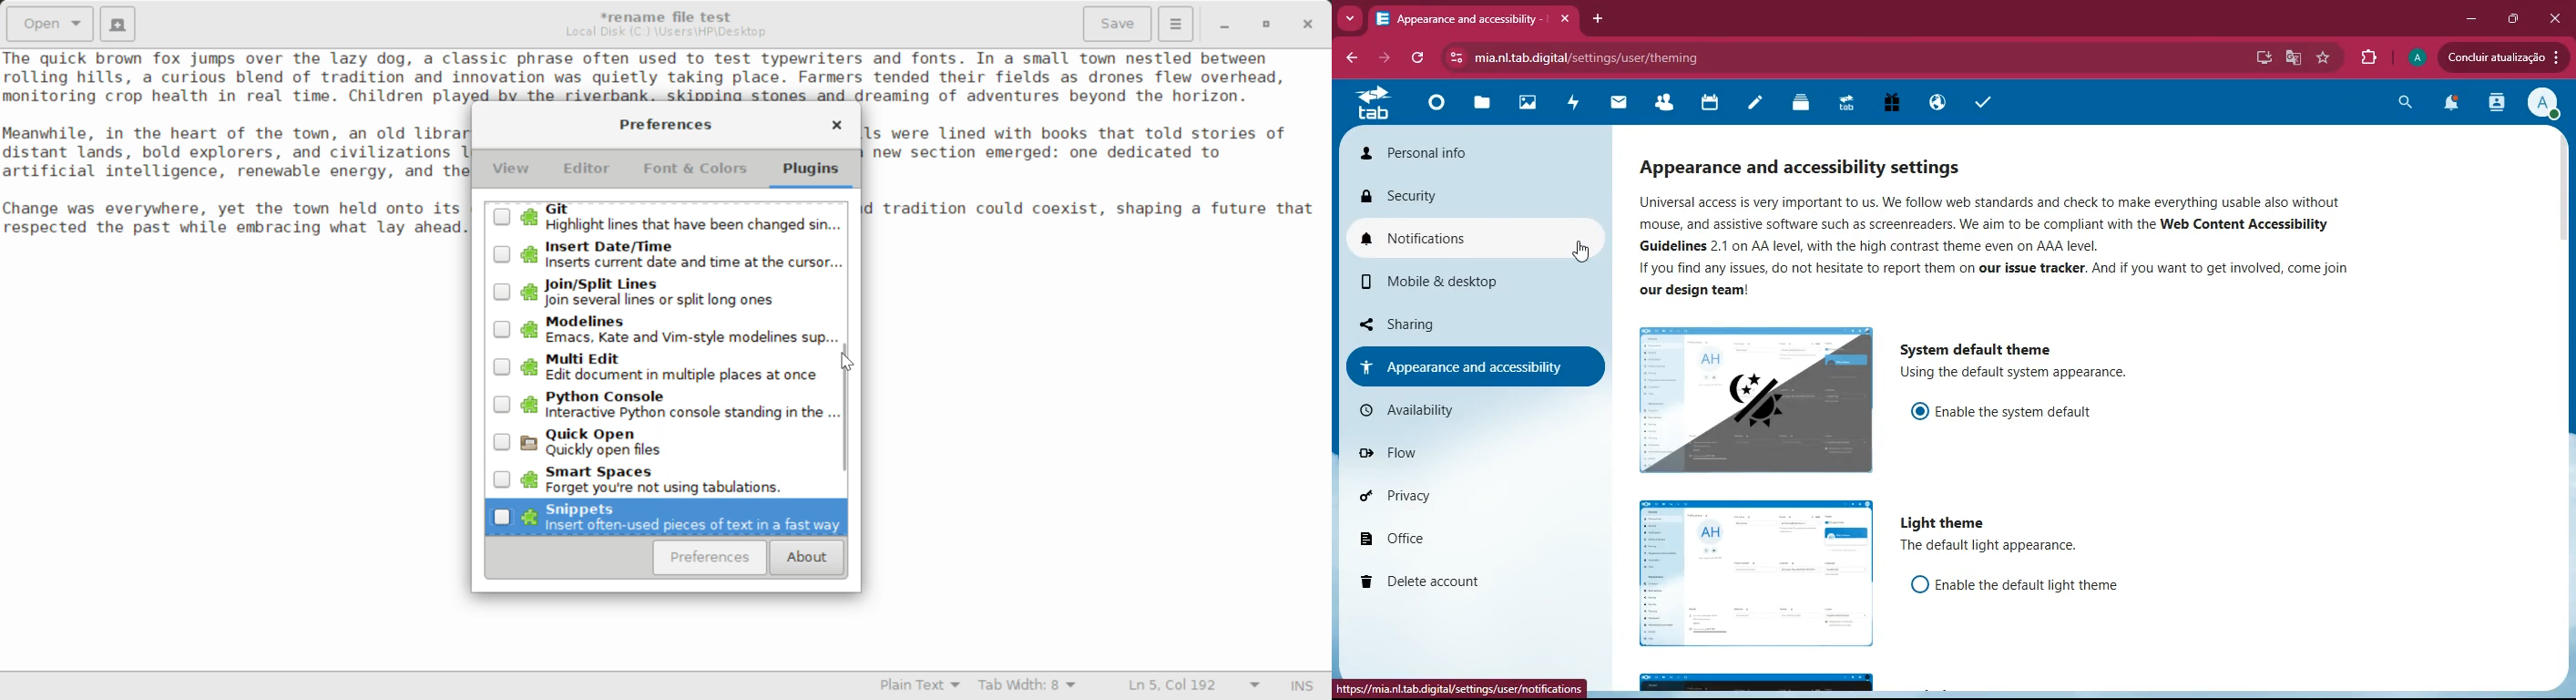 The image size is (2576, 700). What do you see at coordinates (1804, 103) in the screenshot?
I see `layers` at bounding box center [1804, 103].